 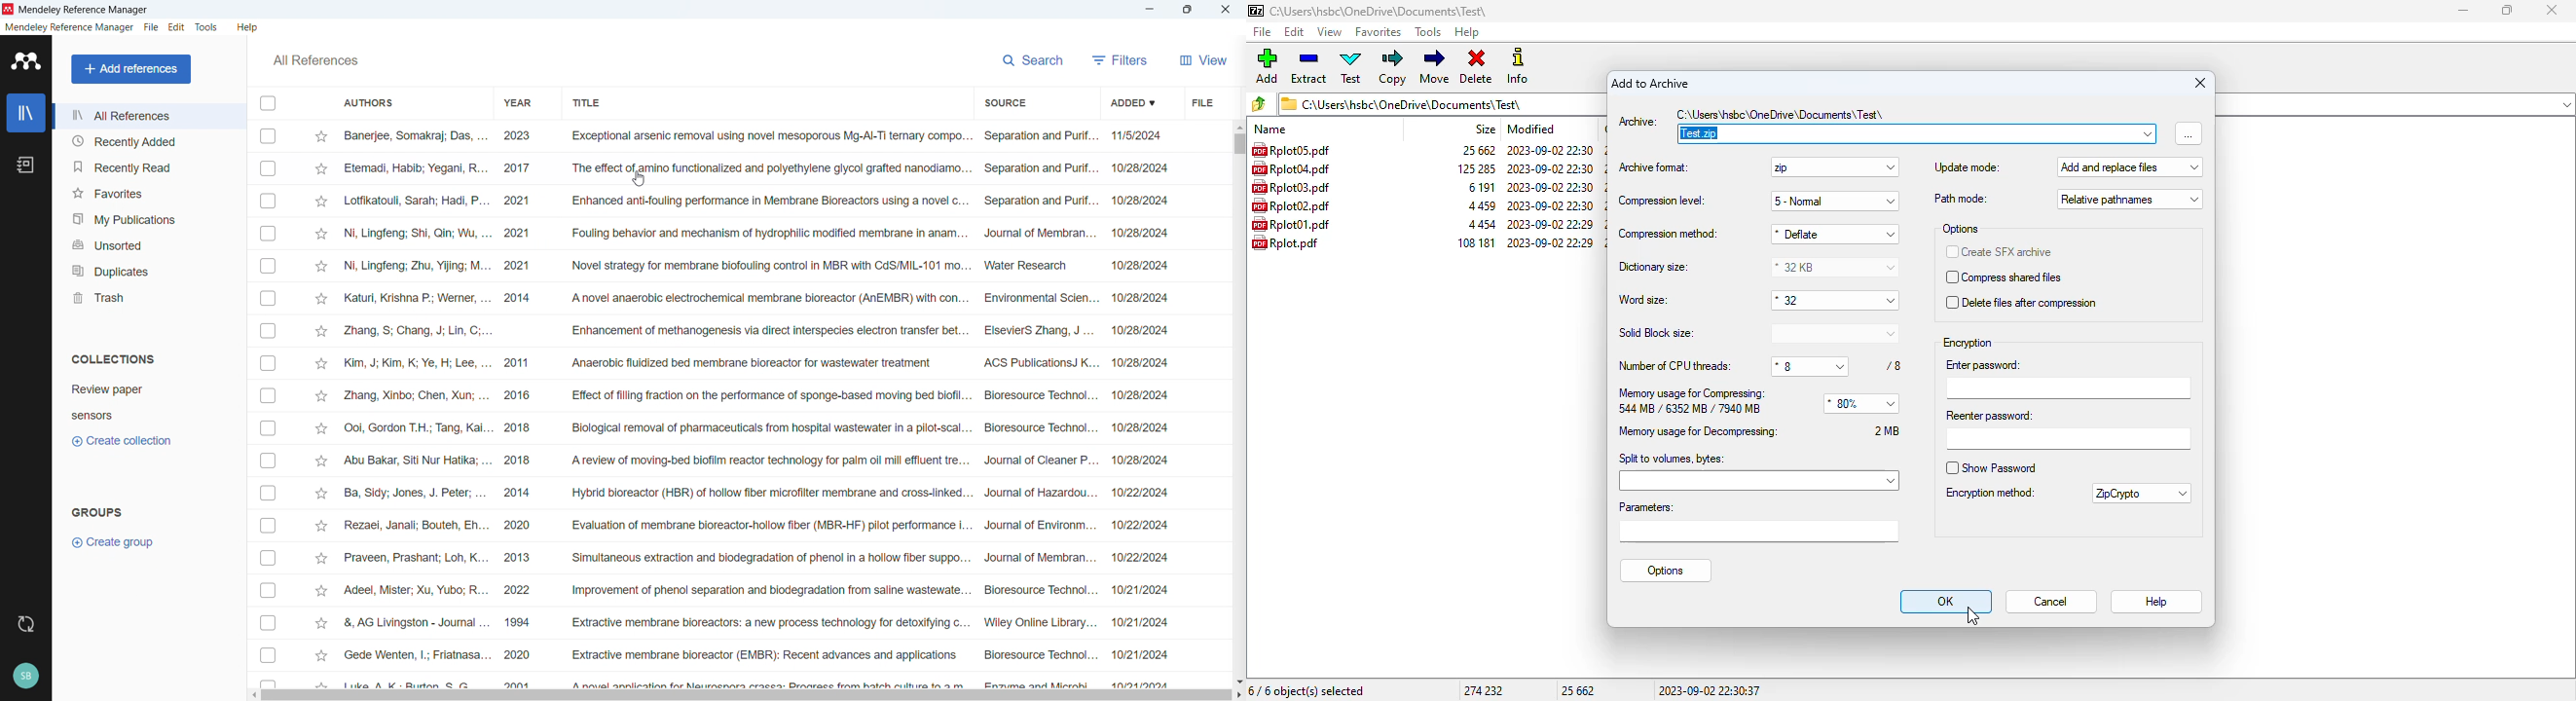 What do you see at coordinates (176, 27) in the screenshot?
I see `edit` at bounding box center [176, 27].